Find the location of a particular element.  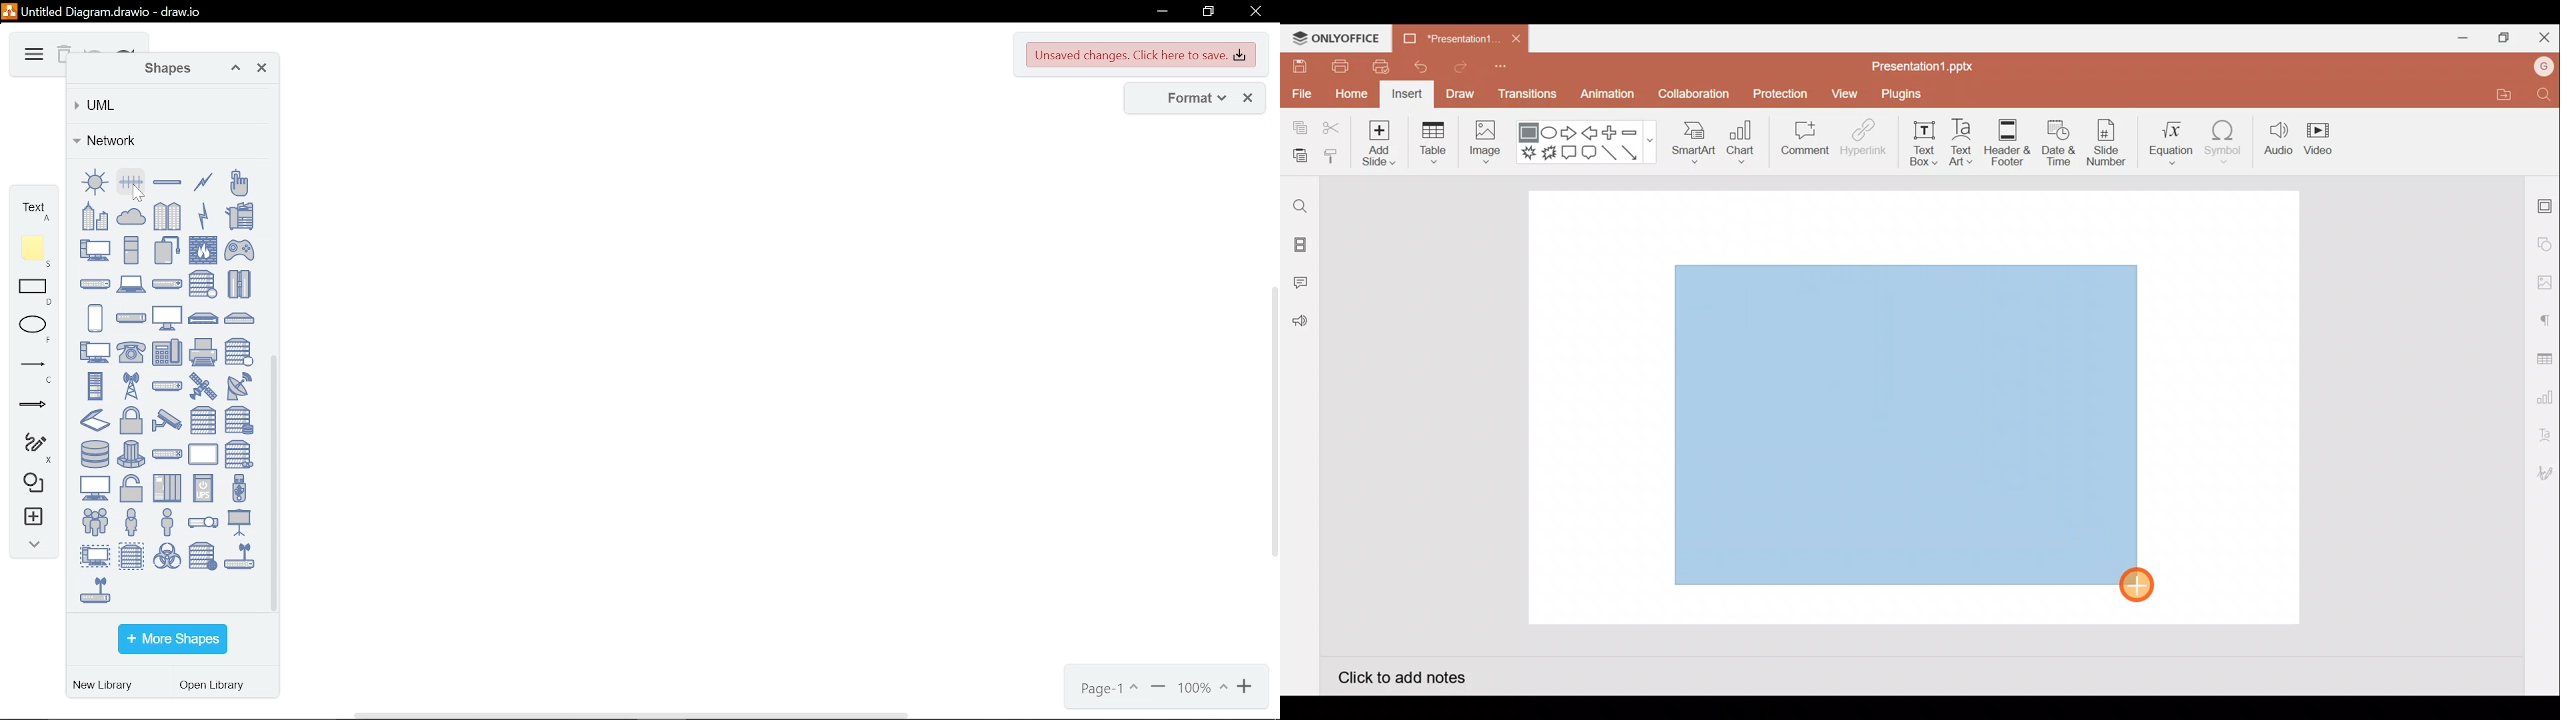

Account name is located at coordinates (2544, 67).